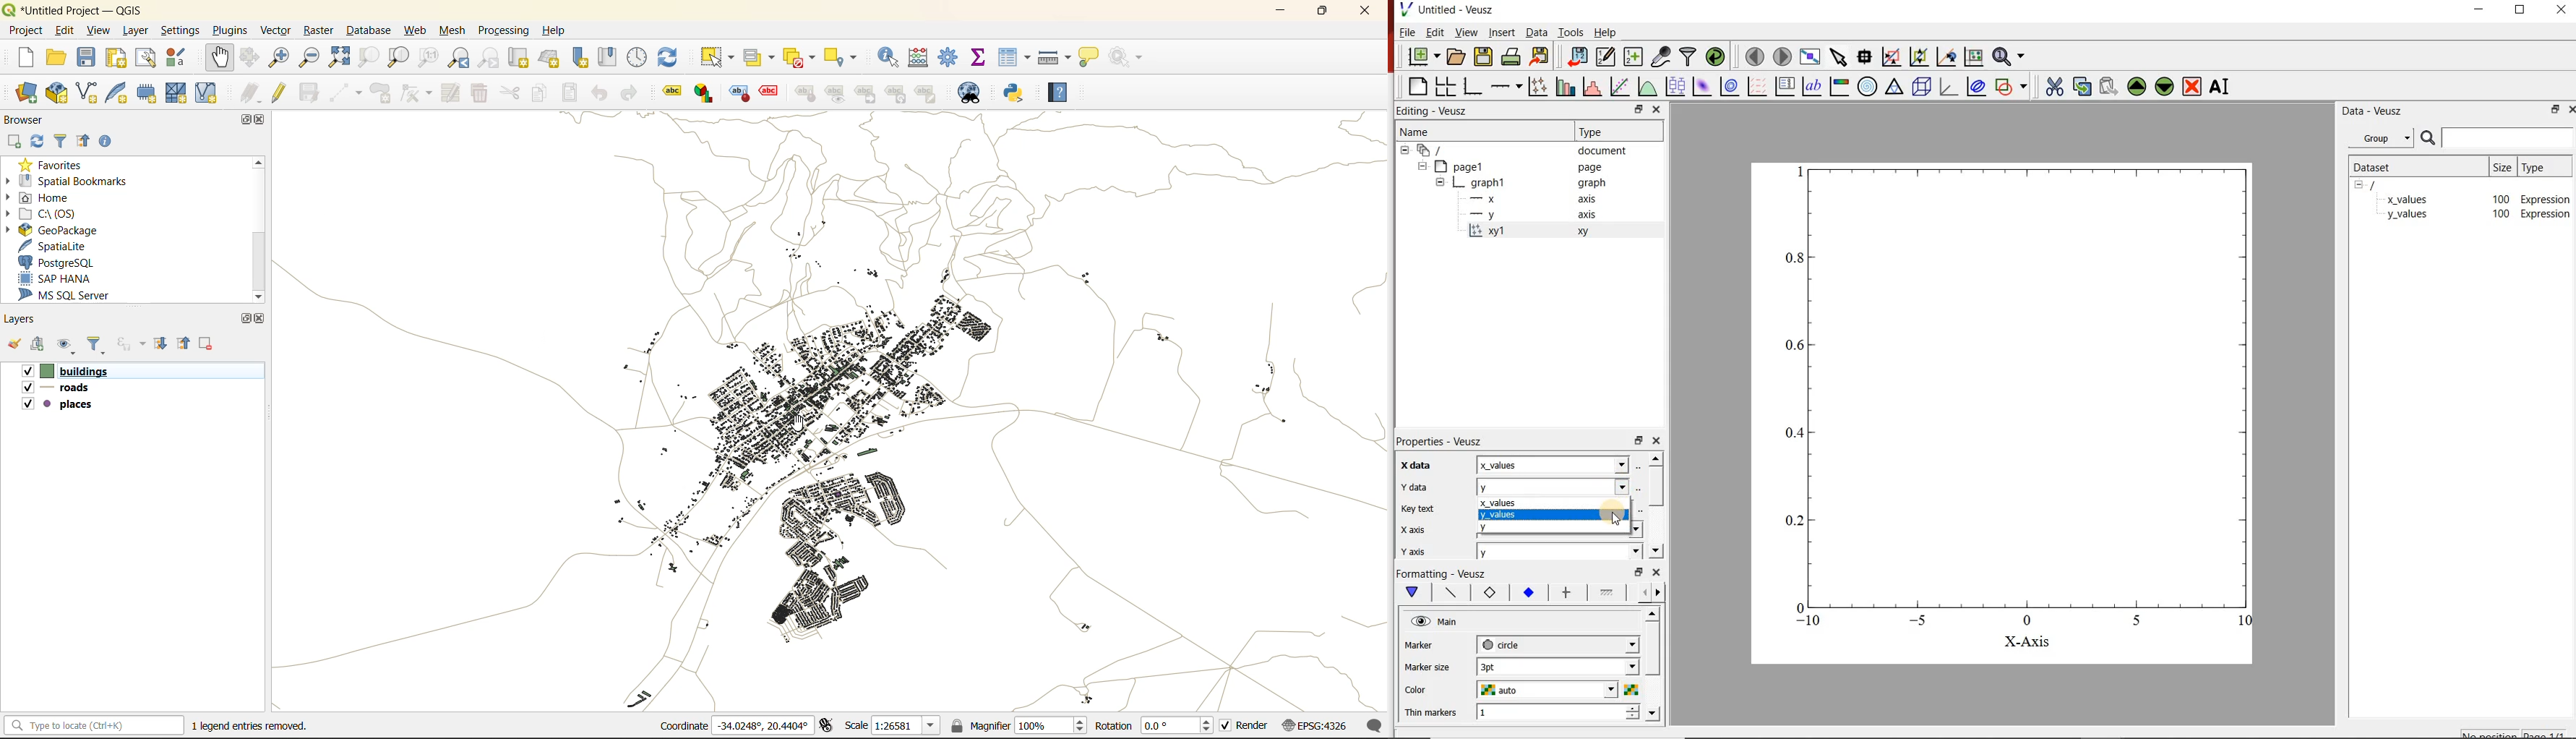 Image resolution: width=2576 pixels, height=756 pixels. What do you see at coordinates (1757, 86) in the screenshot?
I see `plot vector field` at bounding box center [1757, 86].